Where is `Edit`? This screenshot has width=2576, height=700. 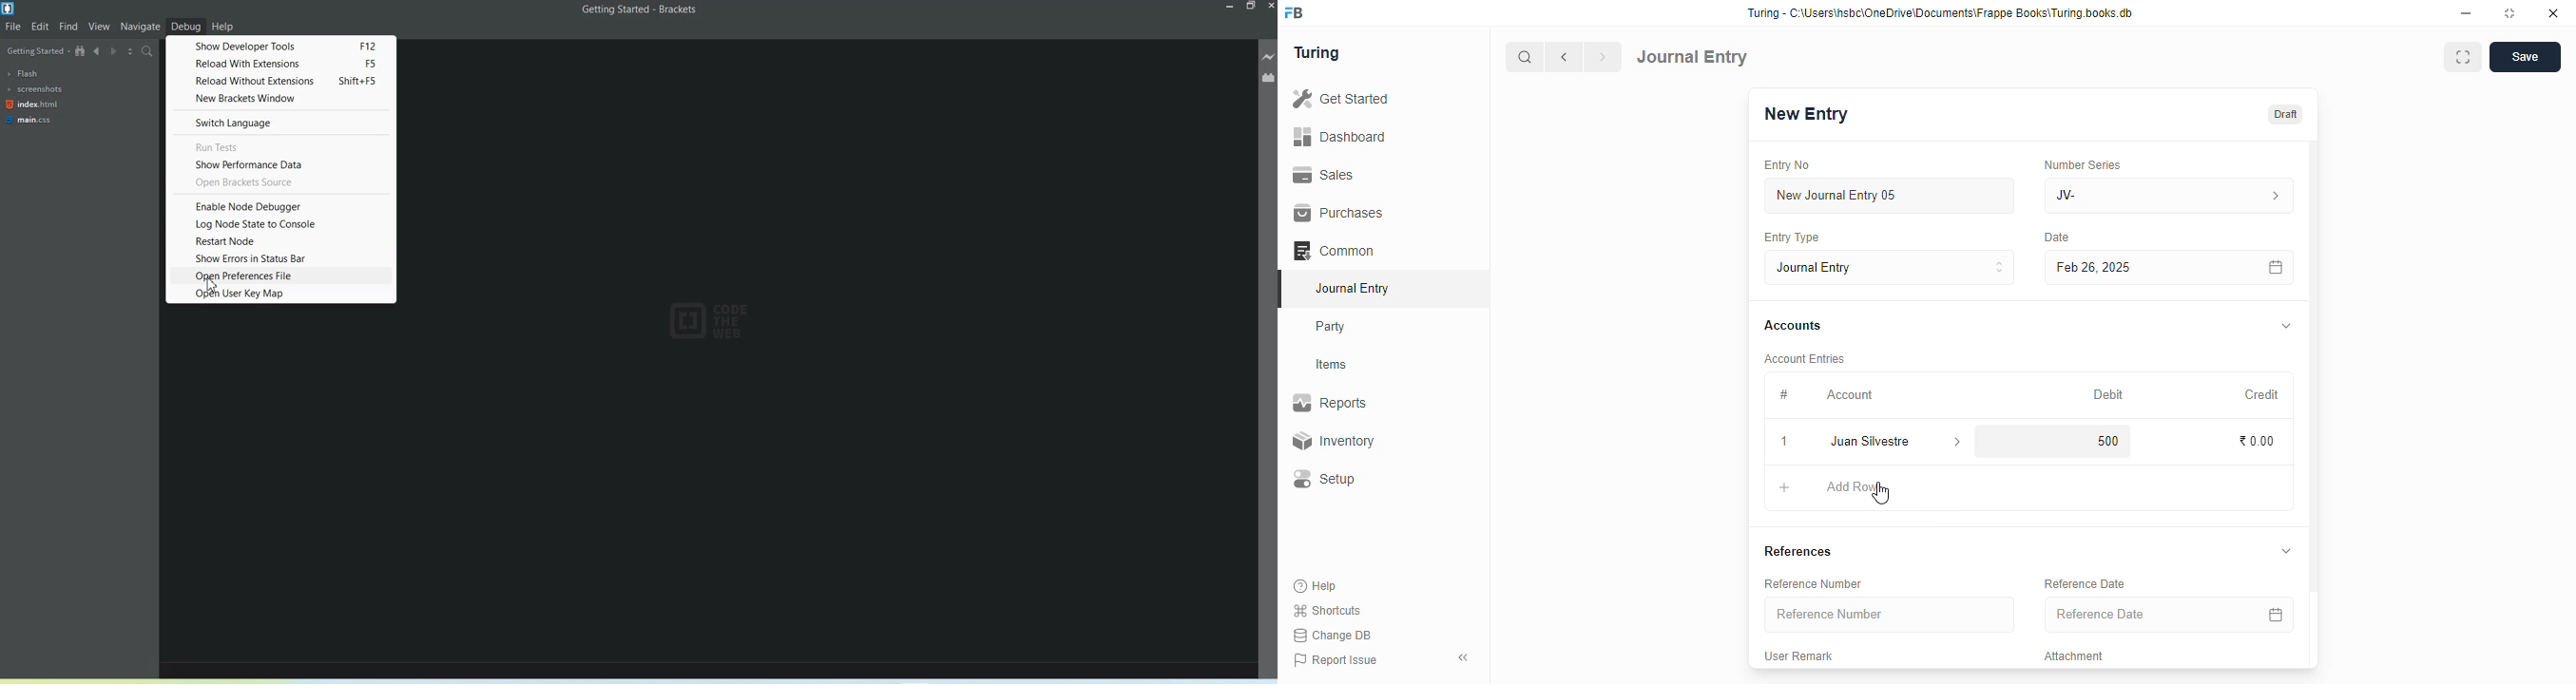
Edit is located at coordinates (41, 25).